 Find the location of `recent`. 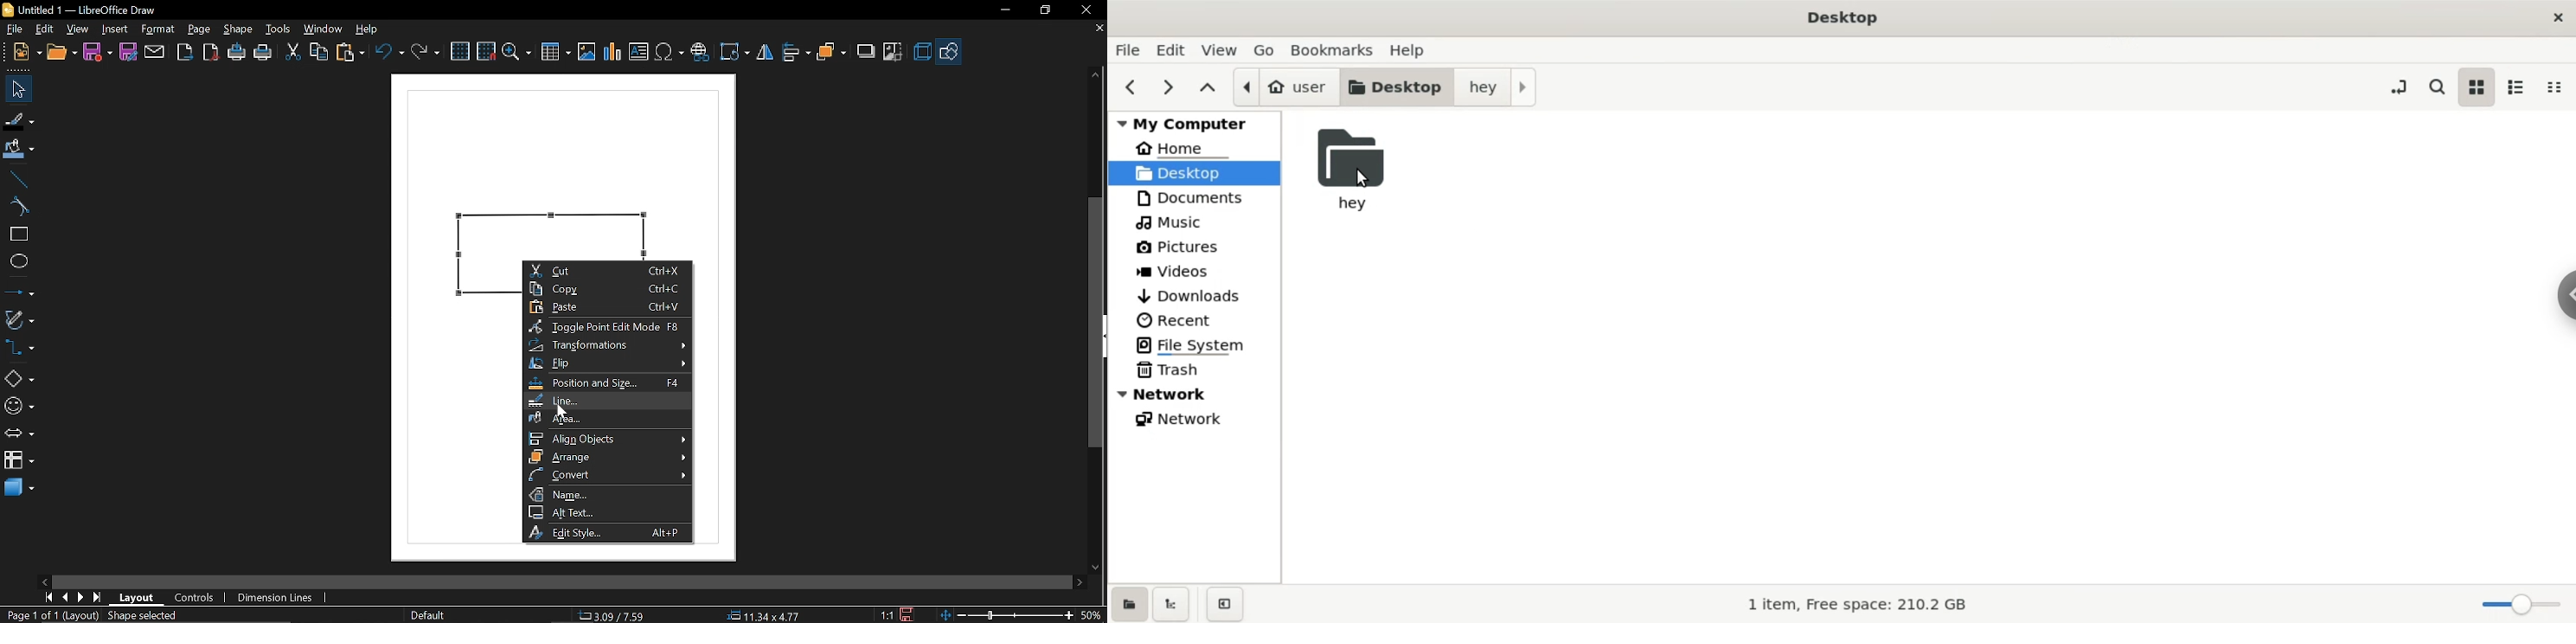

recent is located at coordinates (1201, 318).